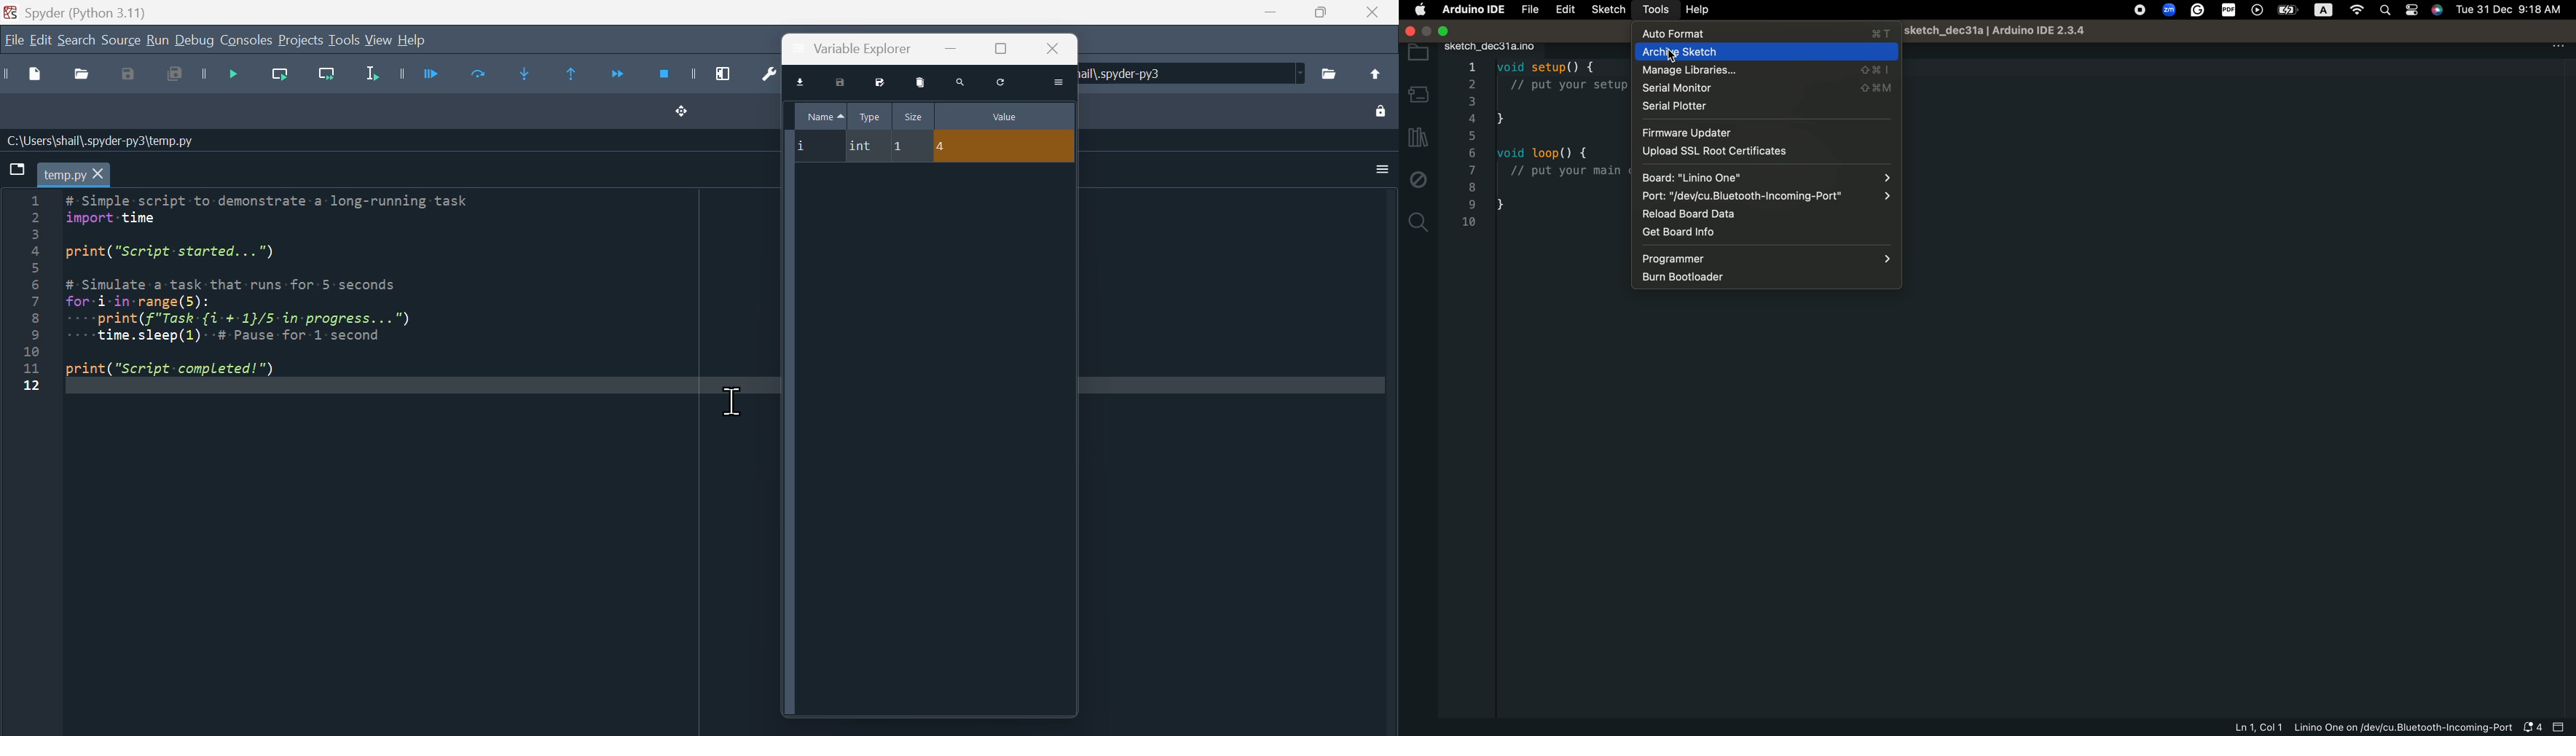  I want to click on Run selection, so click(372, 78).